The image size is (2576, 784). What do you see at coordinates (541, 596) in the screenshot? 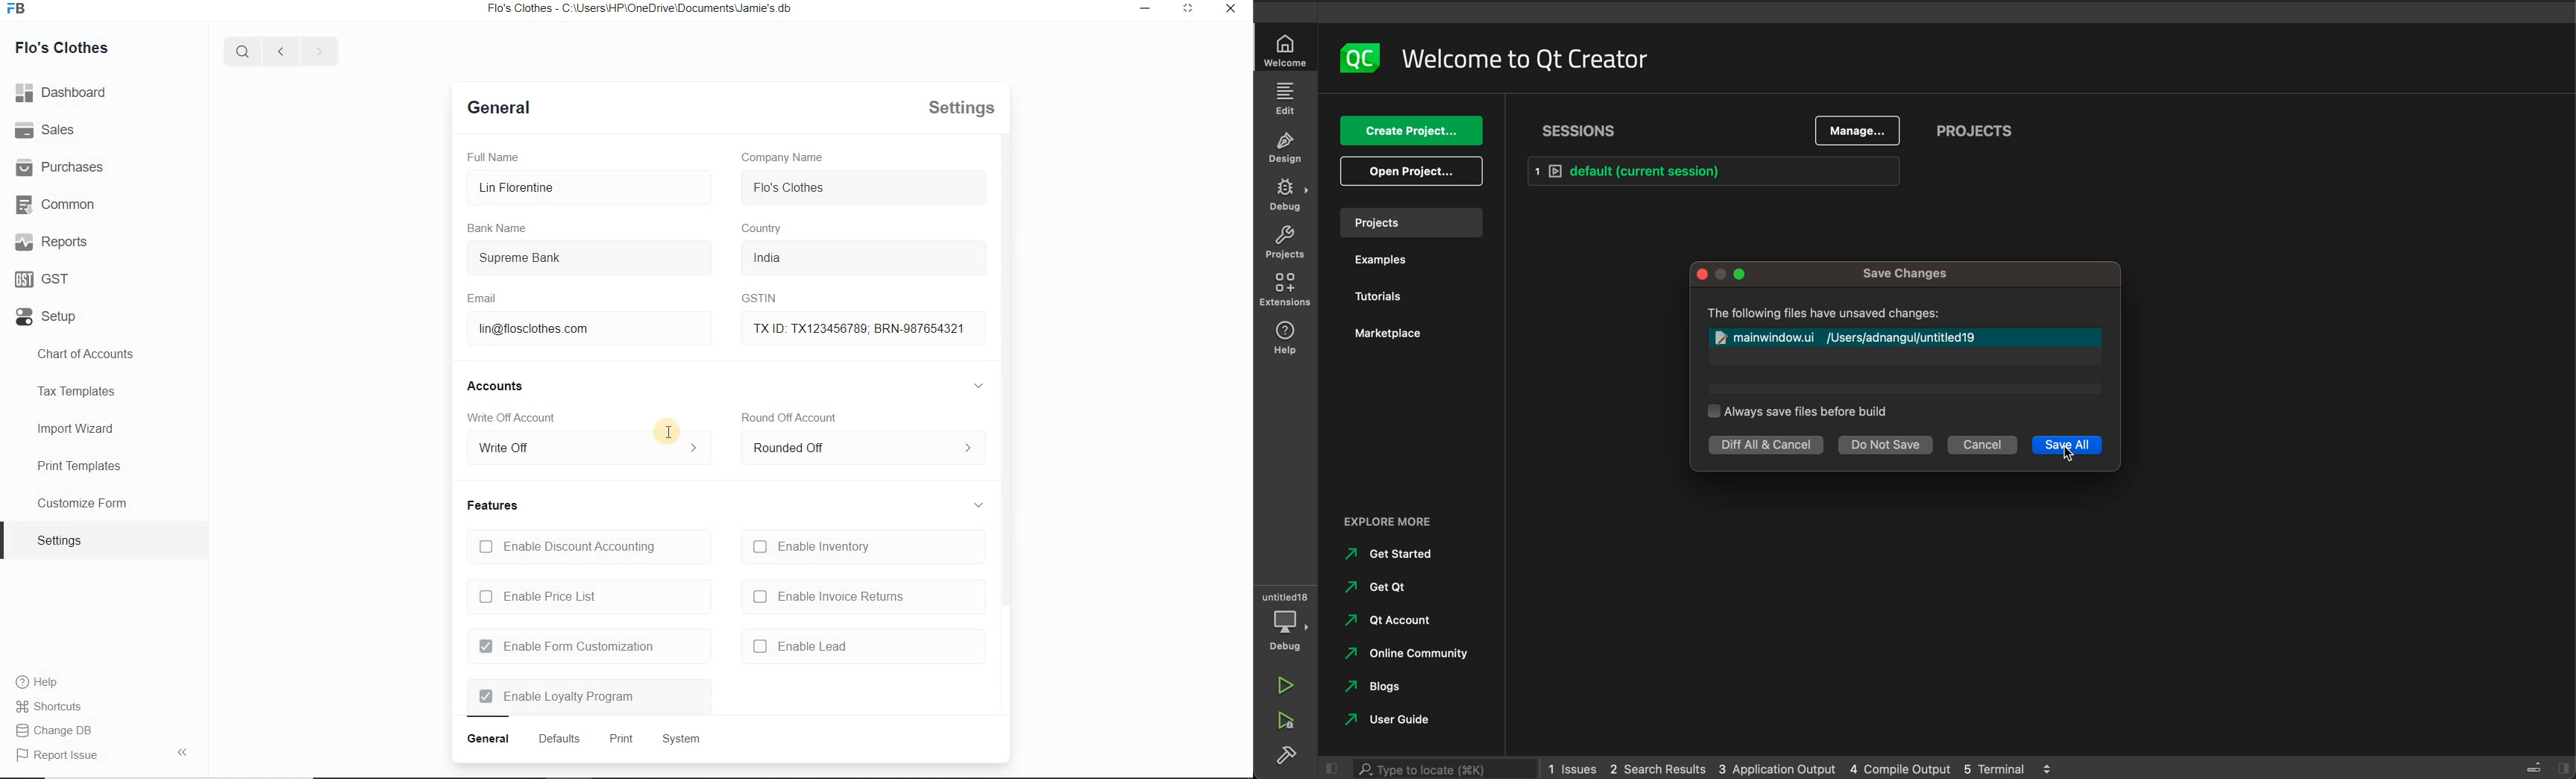
I see `Enable Price List` at bounding box center [541, 596].